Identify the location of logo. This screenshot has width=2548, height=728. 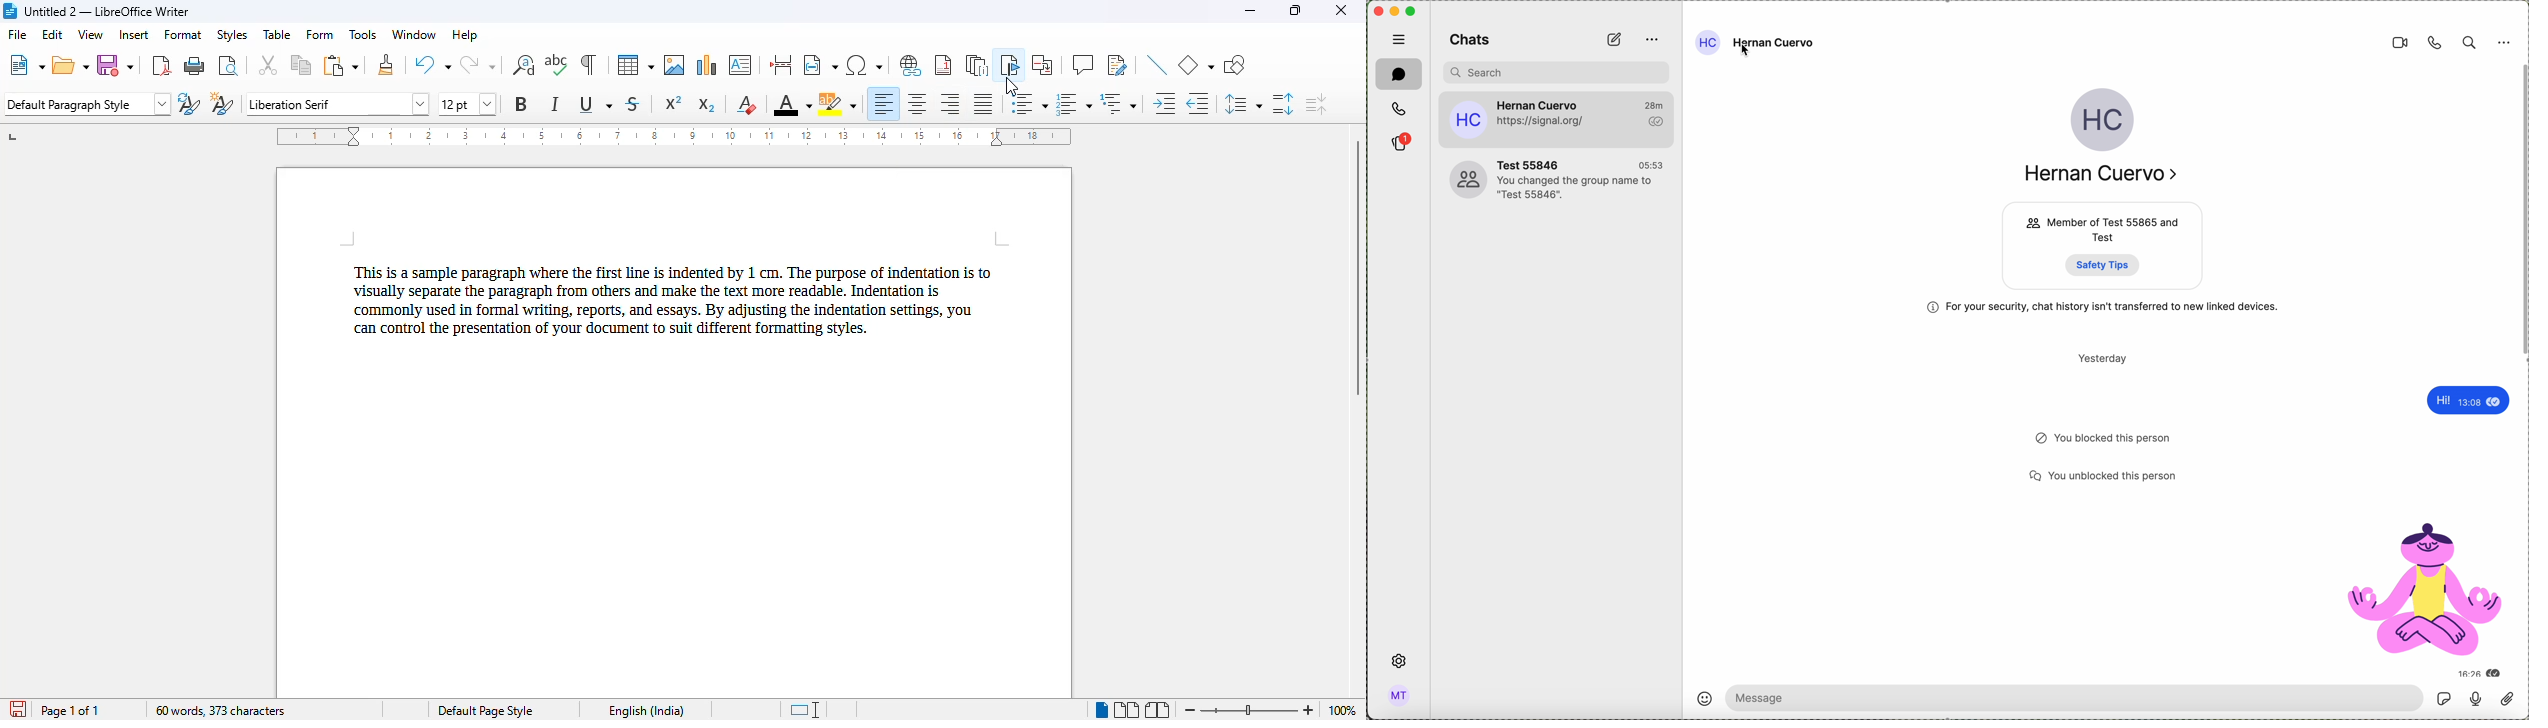
(9, 11).